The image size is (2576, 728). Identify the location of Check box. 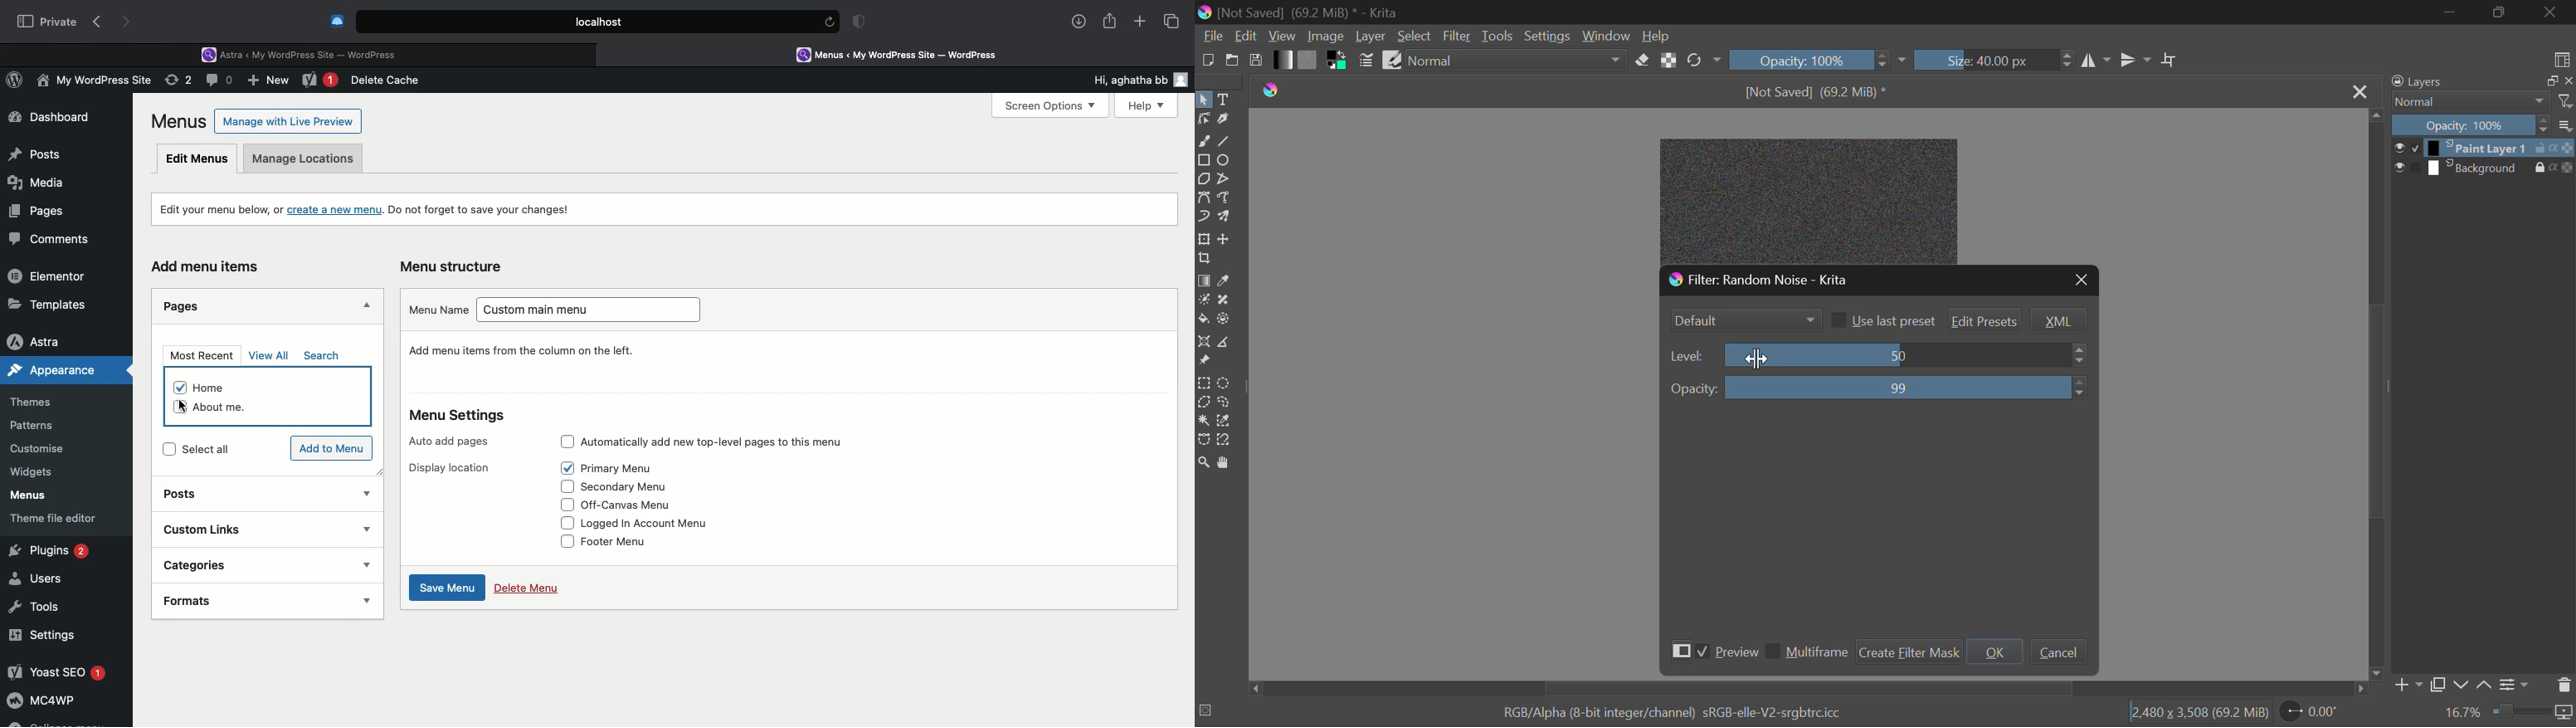
(560, 522).